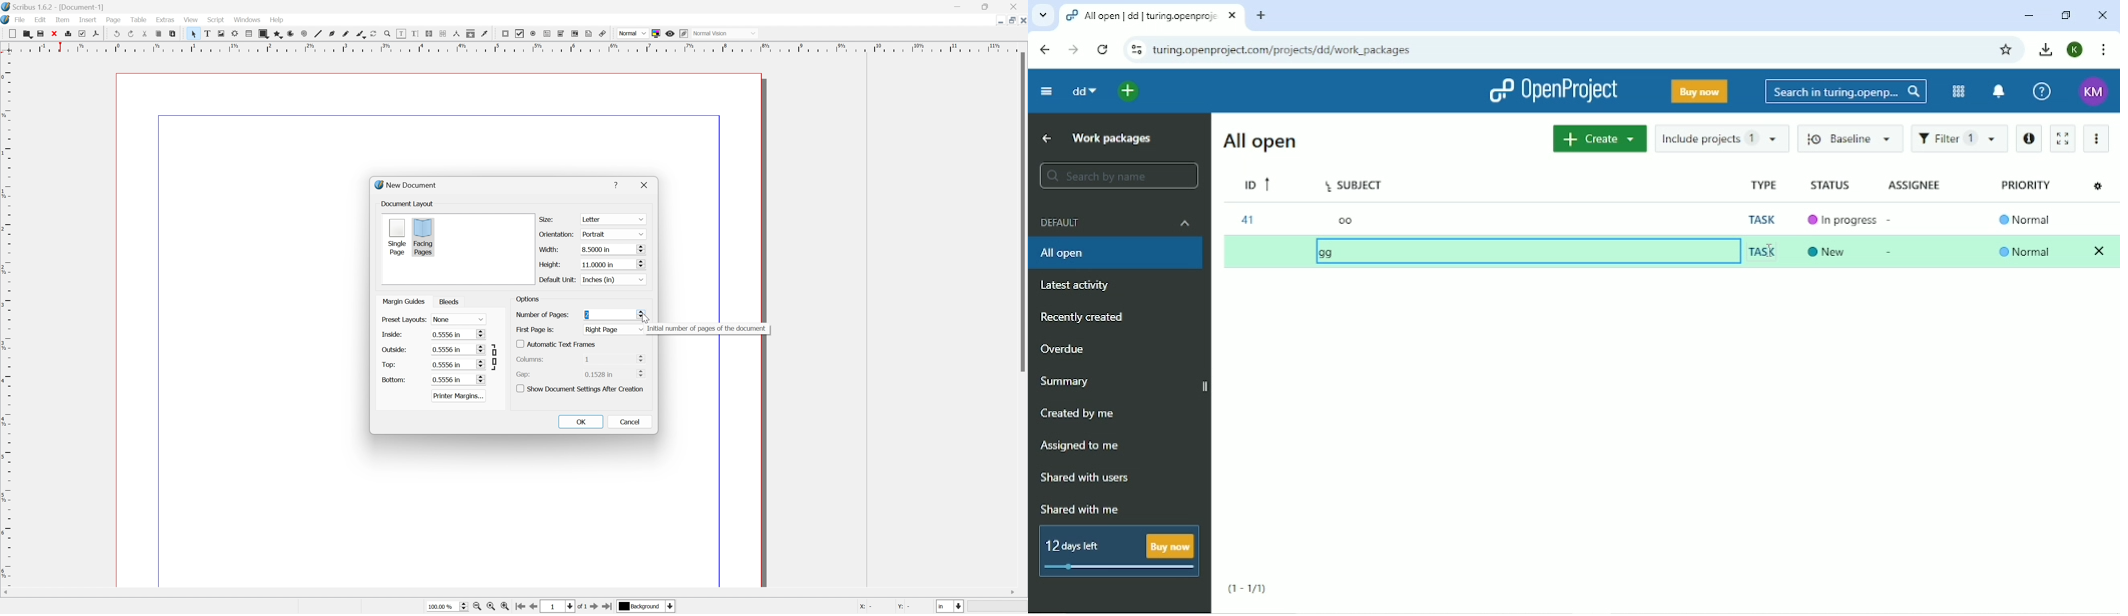 The width and height of the screenshot is (2128, 616). Describe the element at coordinates (1081, 286) in the screenshot. I see `Latest activity` at that location.